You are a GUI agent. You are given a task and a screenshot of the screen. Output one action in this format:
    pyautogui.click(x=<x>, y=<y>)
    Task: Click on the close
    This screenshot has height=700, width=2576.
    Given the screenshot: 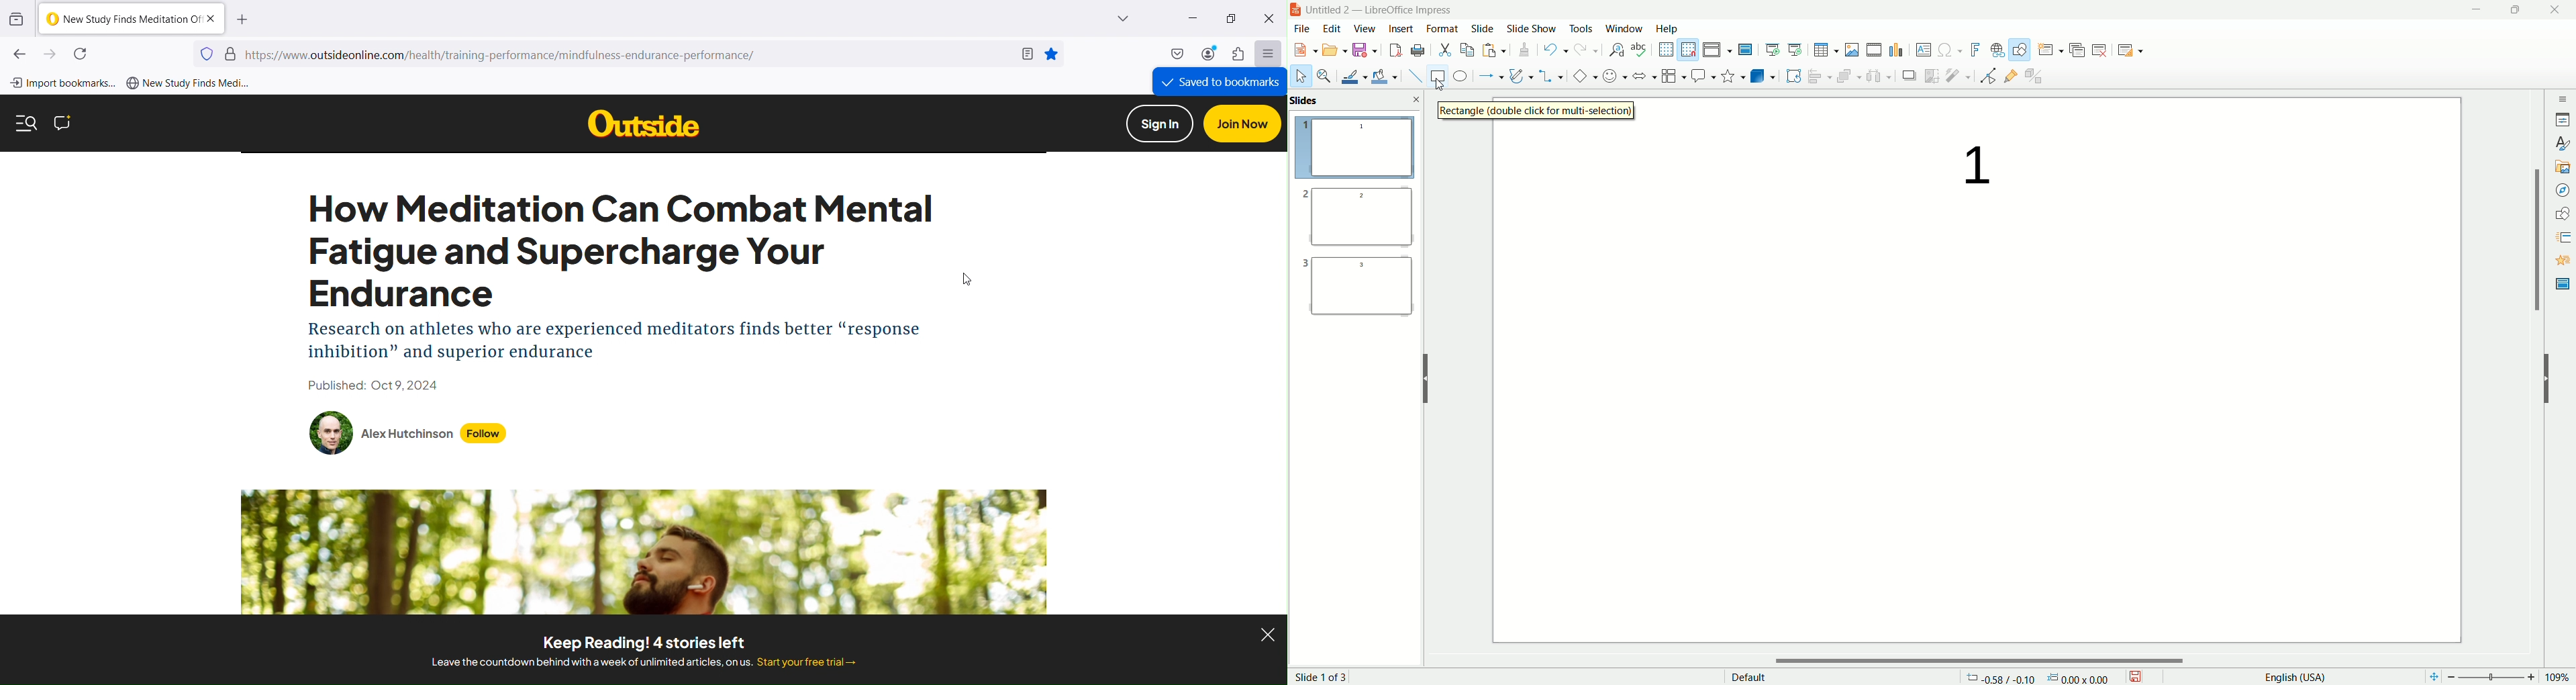 What is the action you would take?
    pyautogui.click(x=2555, y=11)
    